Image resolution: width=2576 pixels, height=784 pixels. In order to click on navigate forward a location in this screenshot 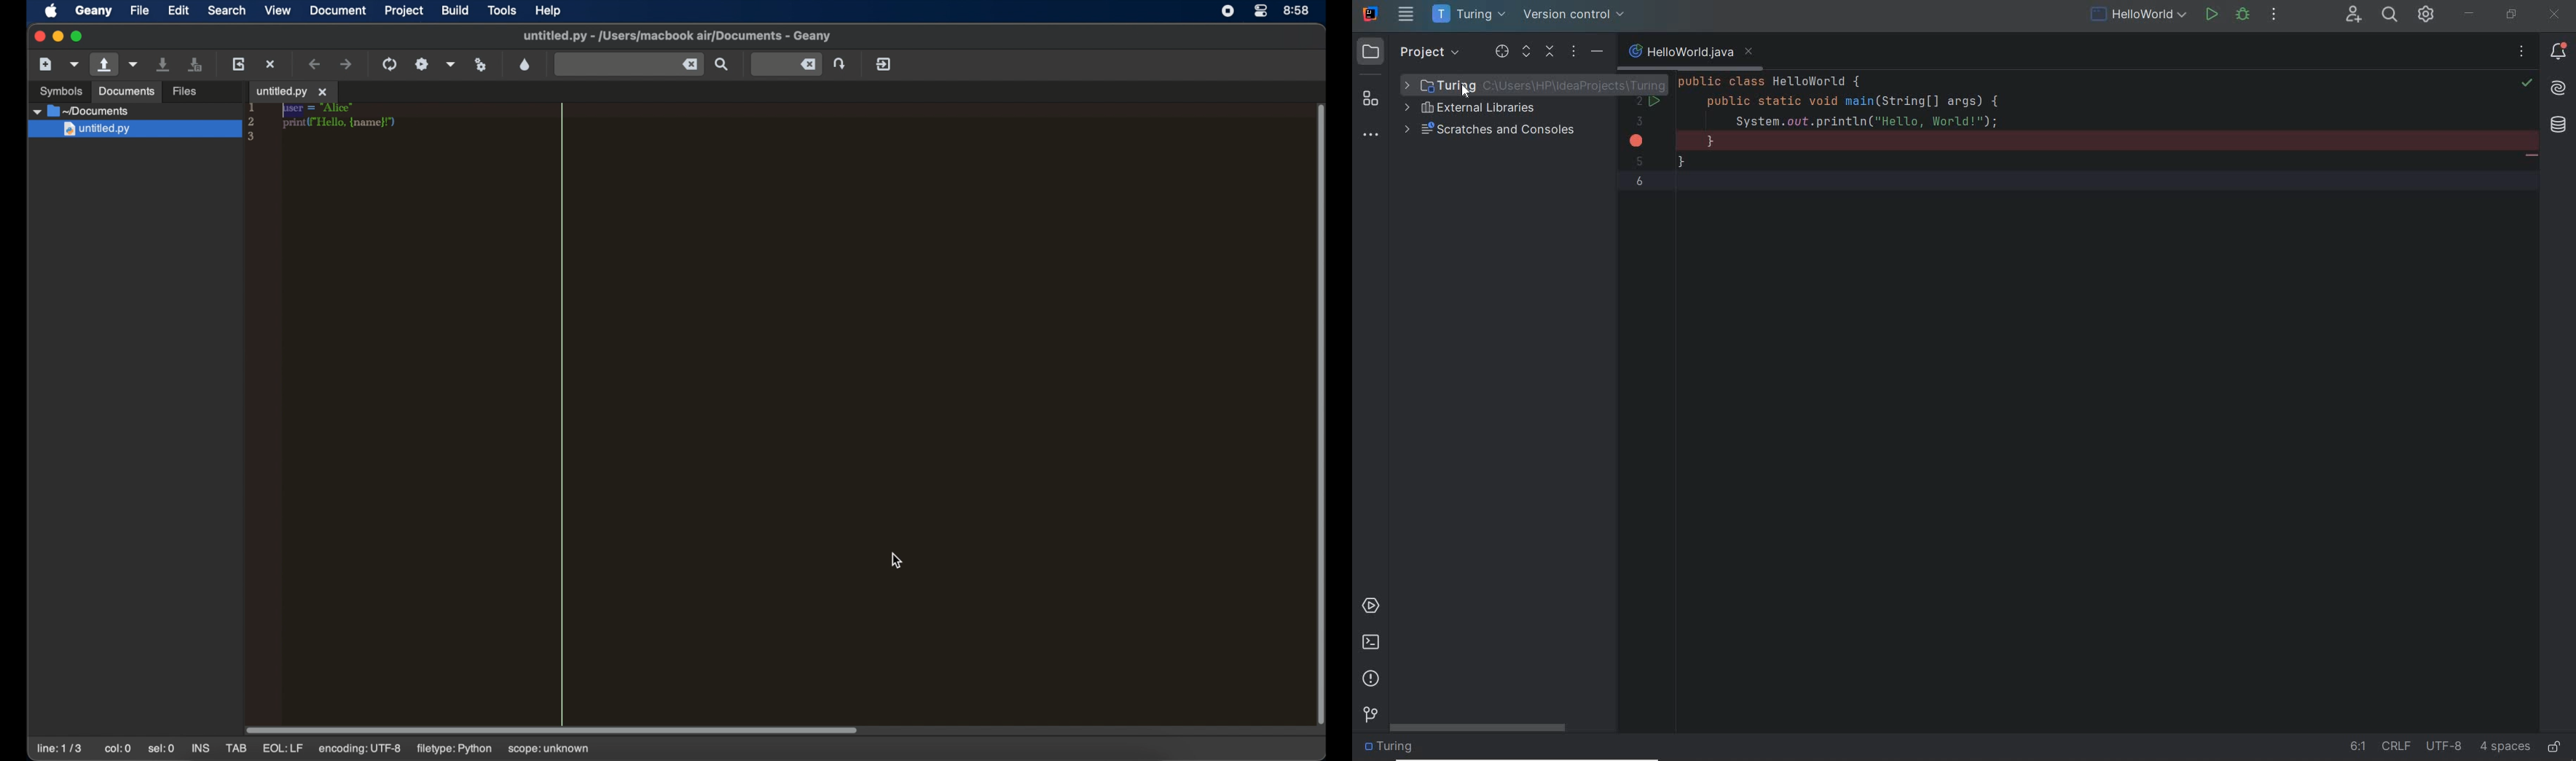, I will do `click(346, 63)`.